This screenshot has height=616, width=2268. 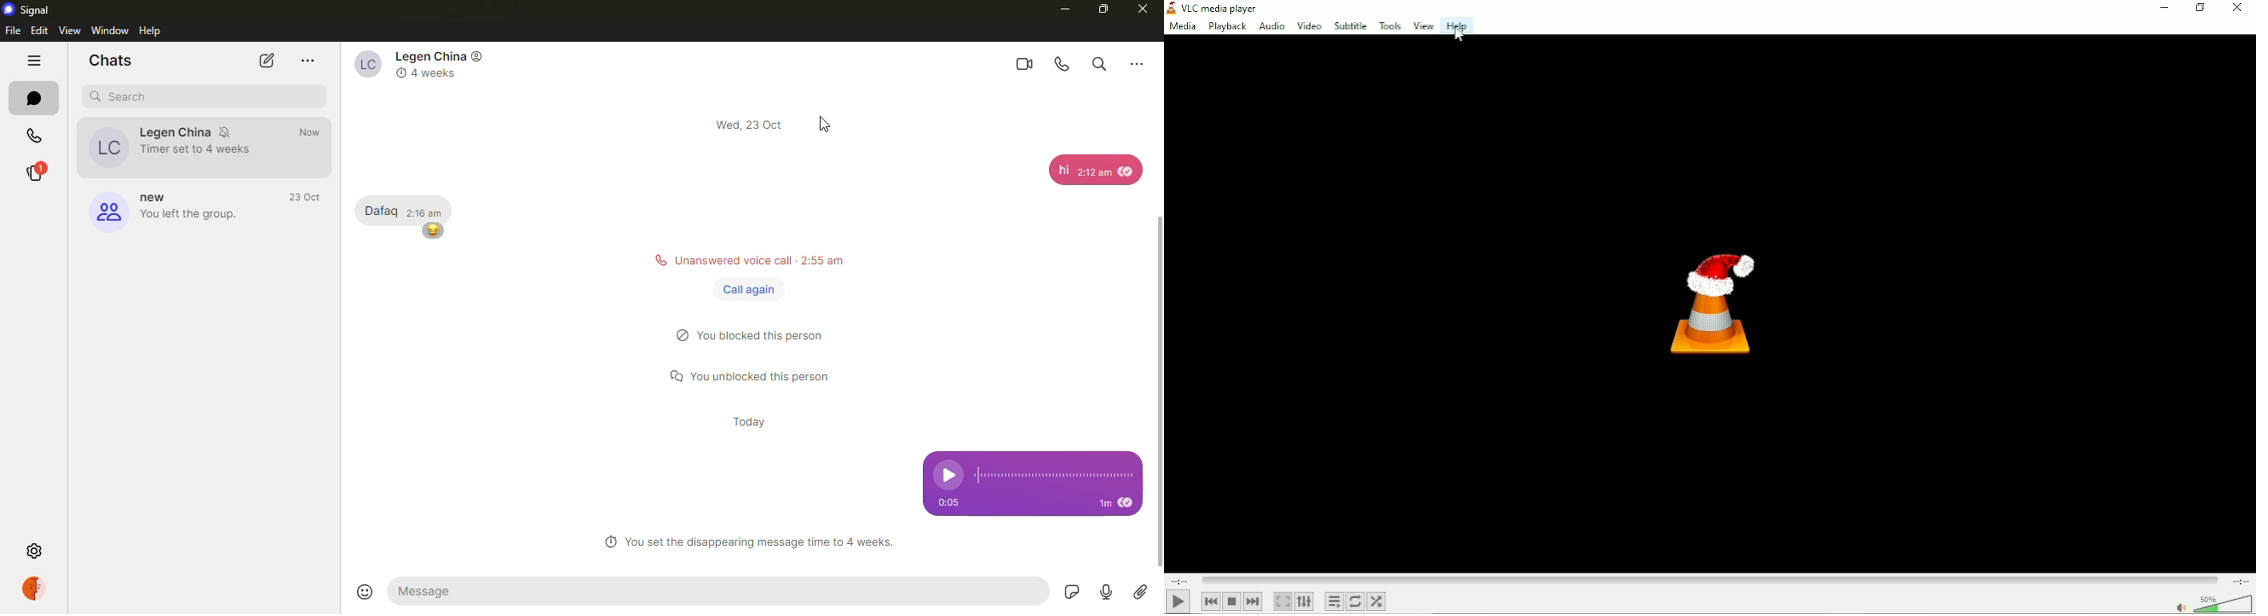 What do you see at coordinates (470, 590) in the screenshot?
I see `message` at bounding box center [470, 590].